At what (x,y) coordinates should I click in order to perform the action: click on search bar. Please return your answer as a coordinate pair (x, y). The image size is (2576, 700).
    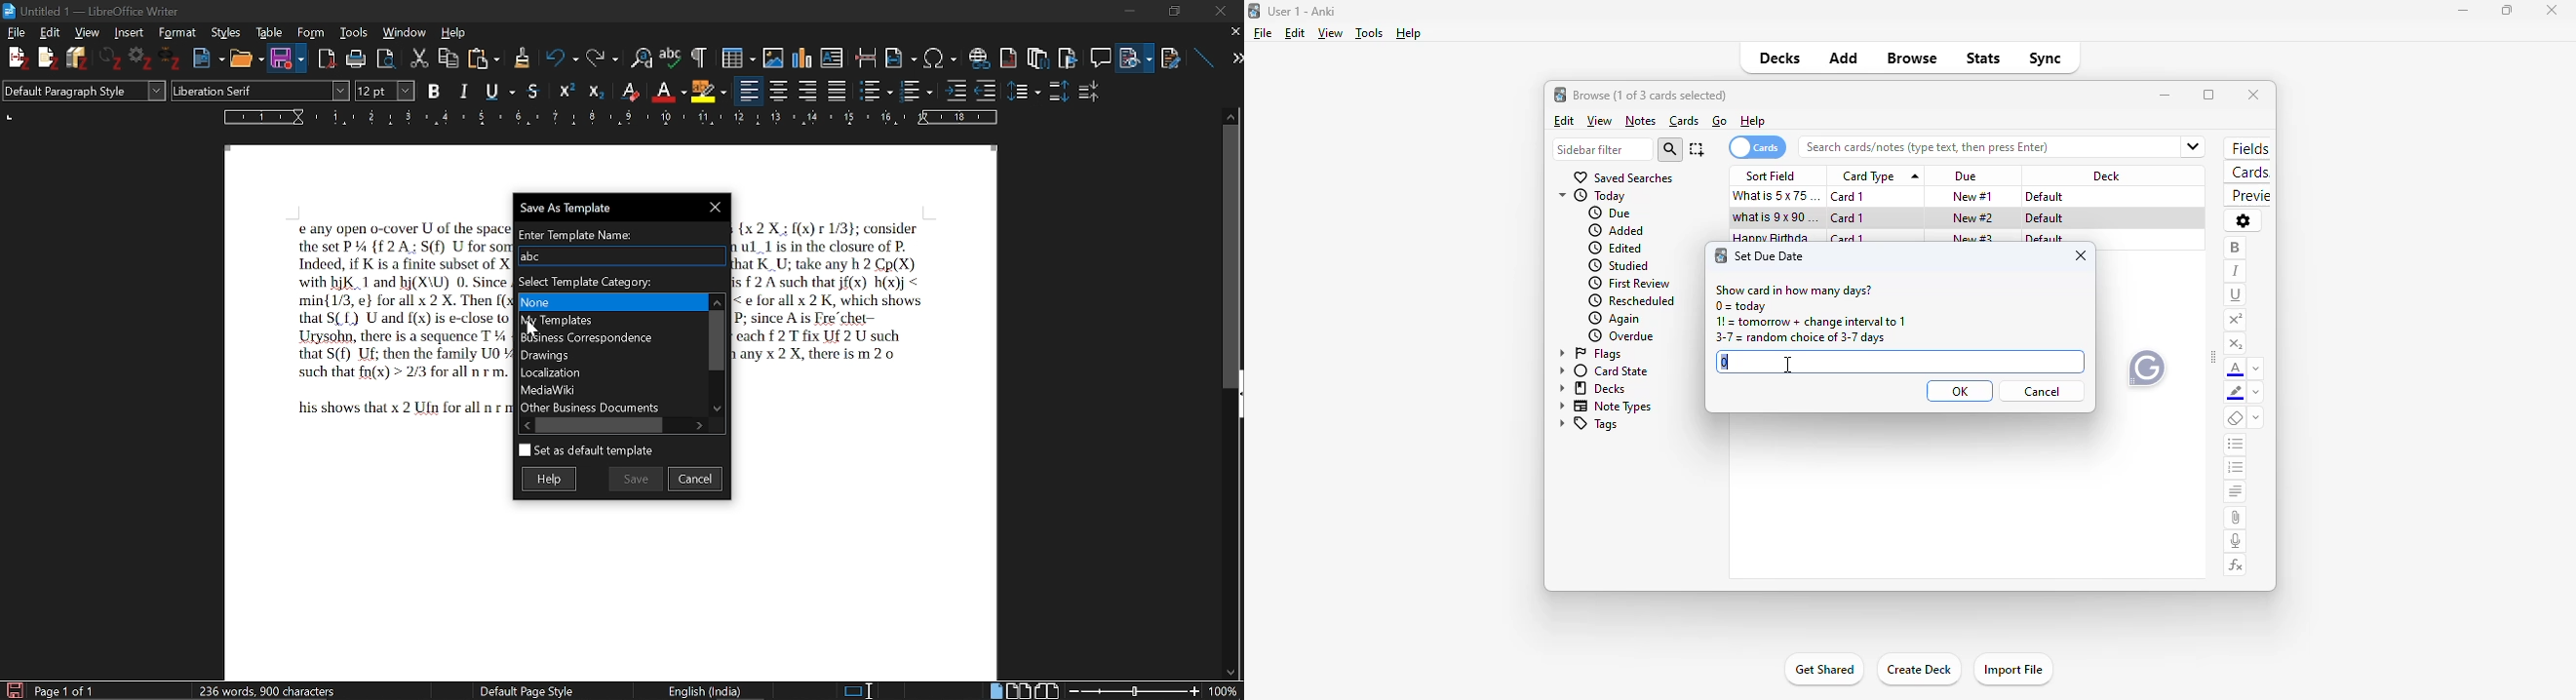
    Looking at the image, I should click on (1981, 146).